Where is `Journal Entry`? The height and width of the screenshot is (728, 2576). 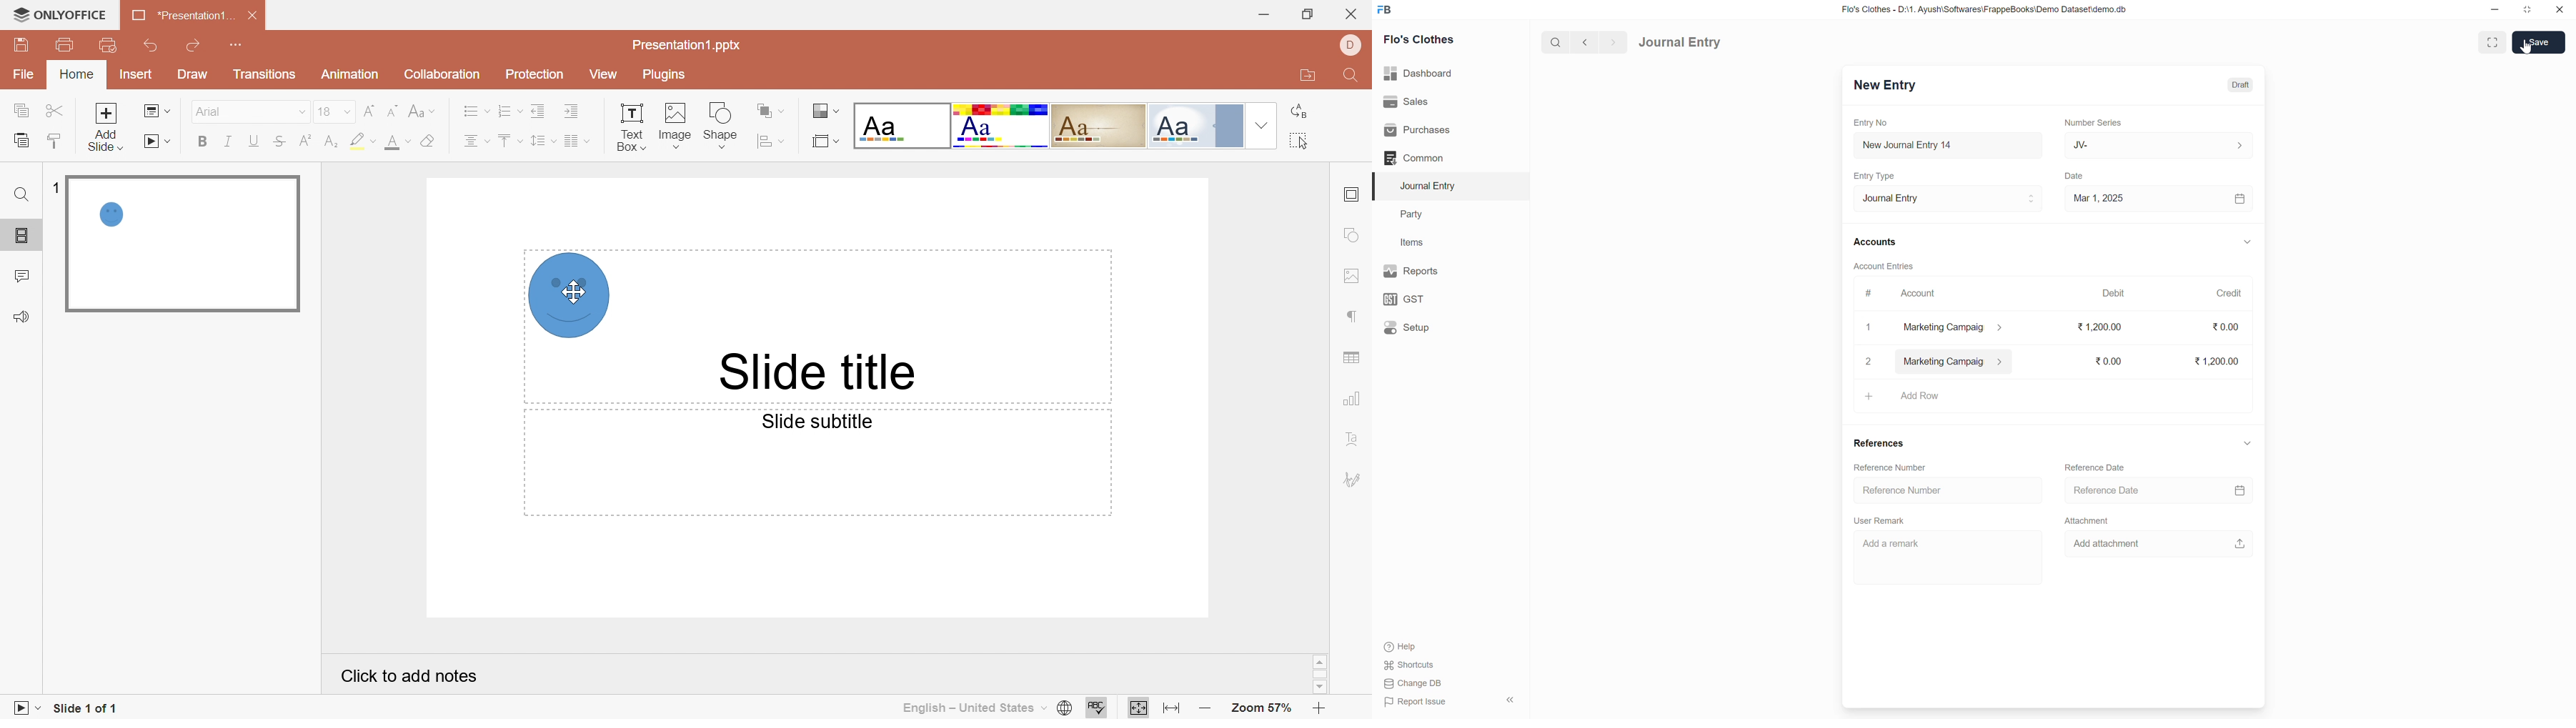 Journal Entry is located at coordinates (1432, 185).